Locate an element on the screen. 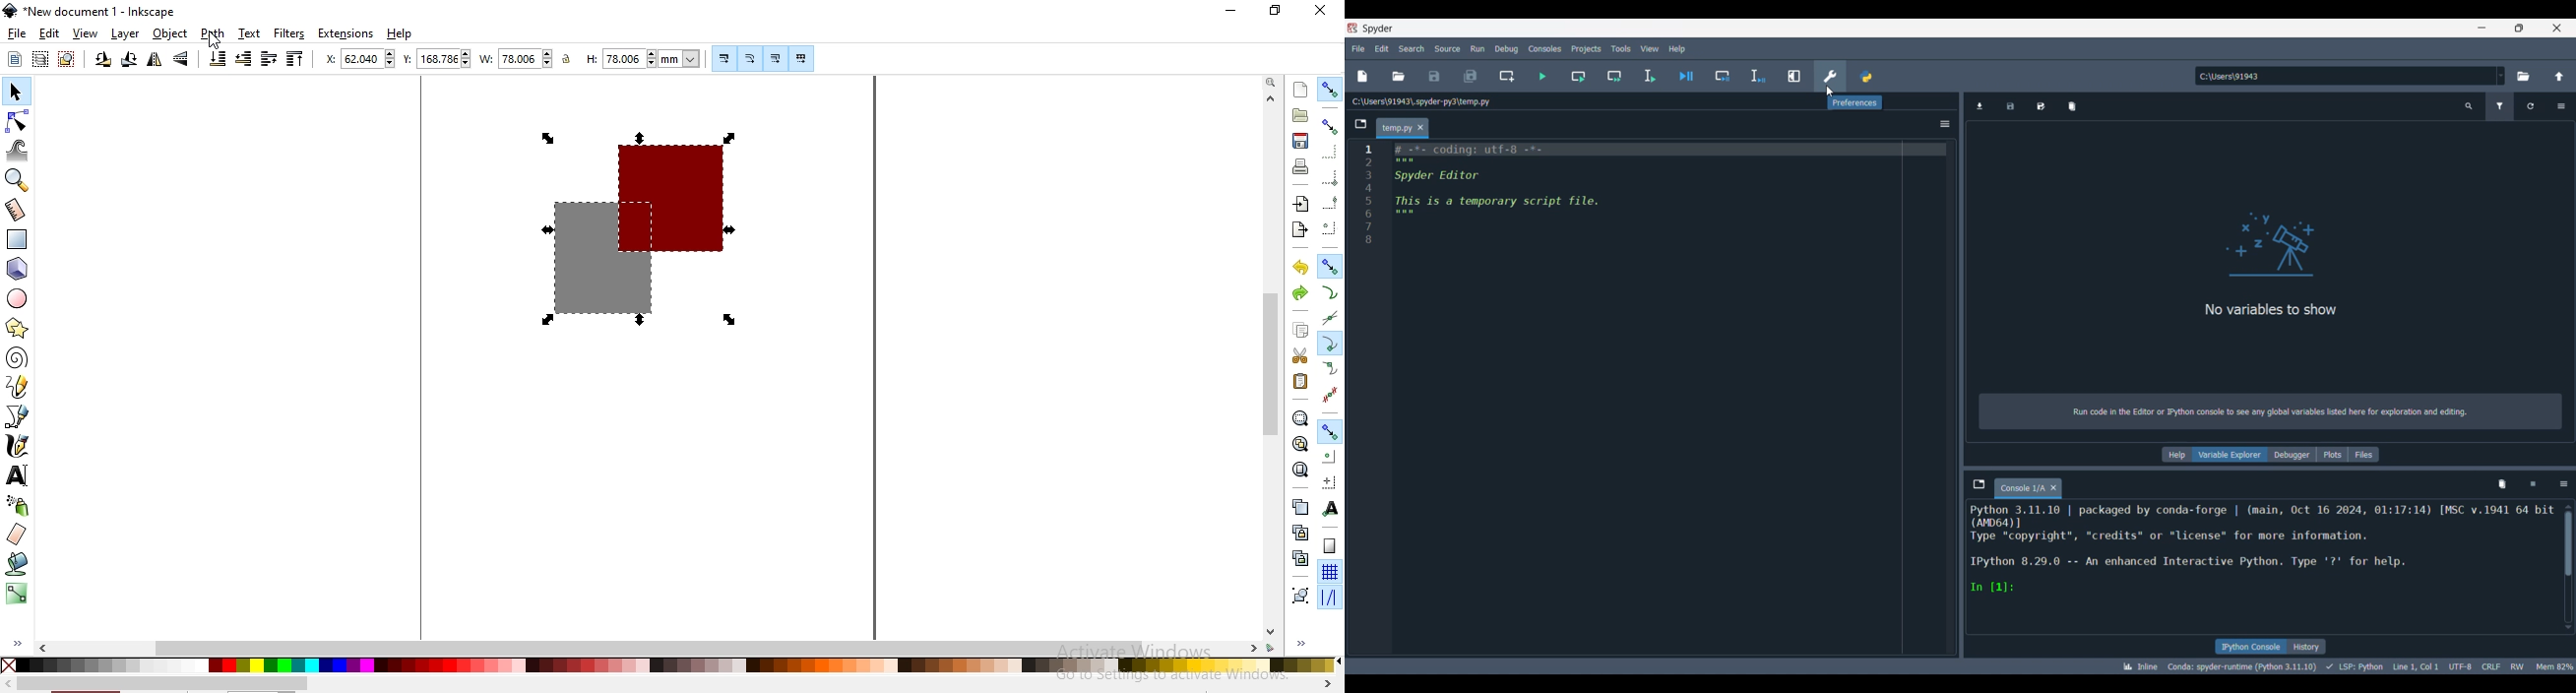 This screenshot has height=700, width=2576. Run selection/current line is located at coordinates (1649, 76).